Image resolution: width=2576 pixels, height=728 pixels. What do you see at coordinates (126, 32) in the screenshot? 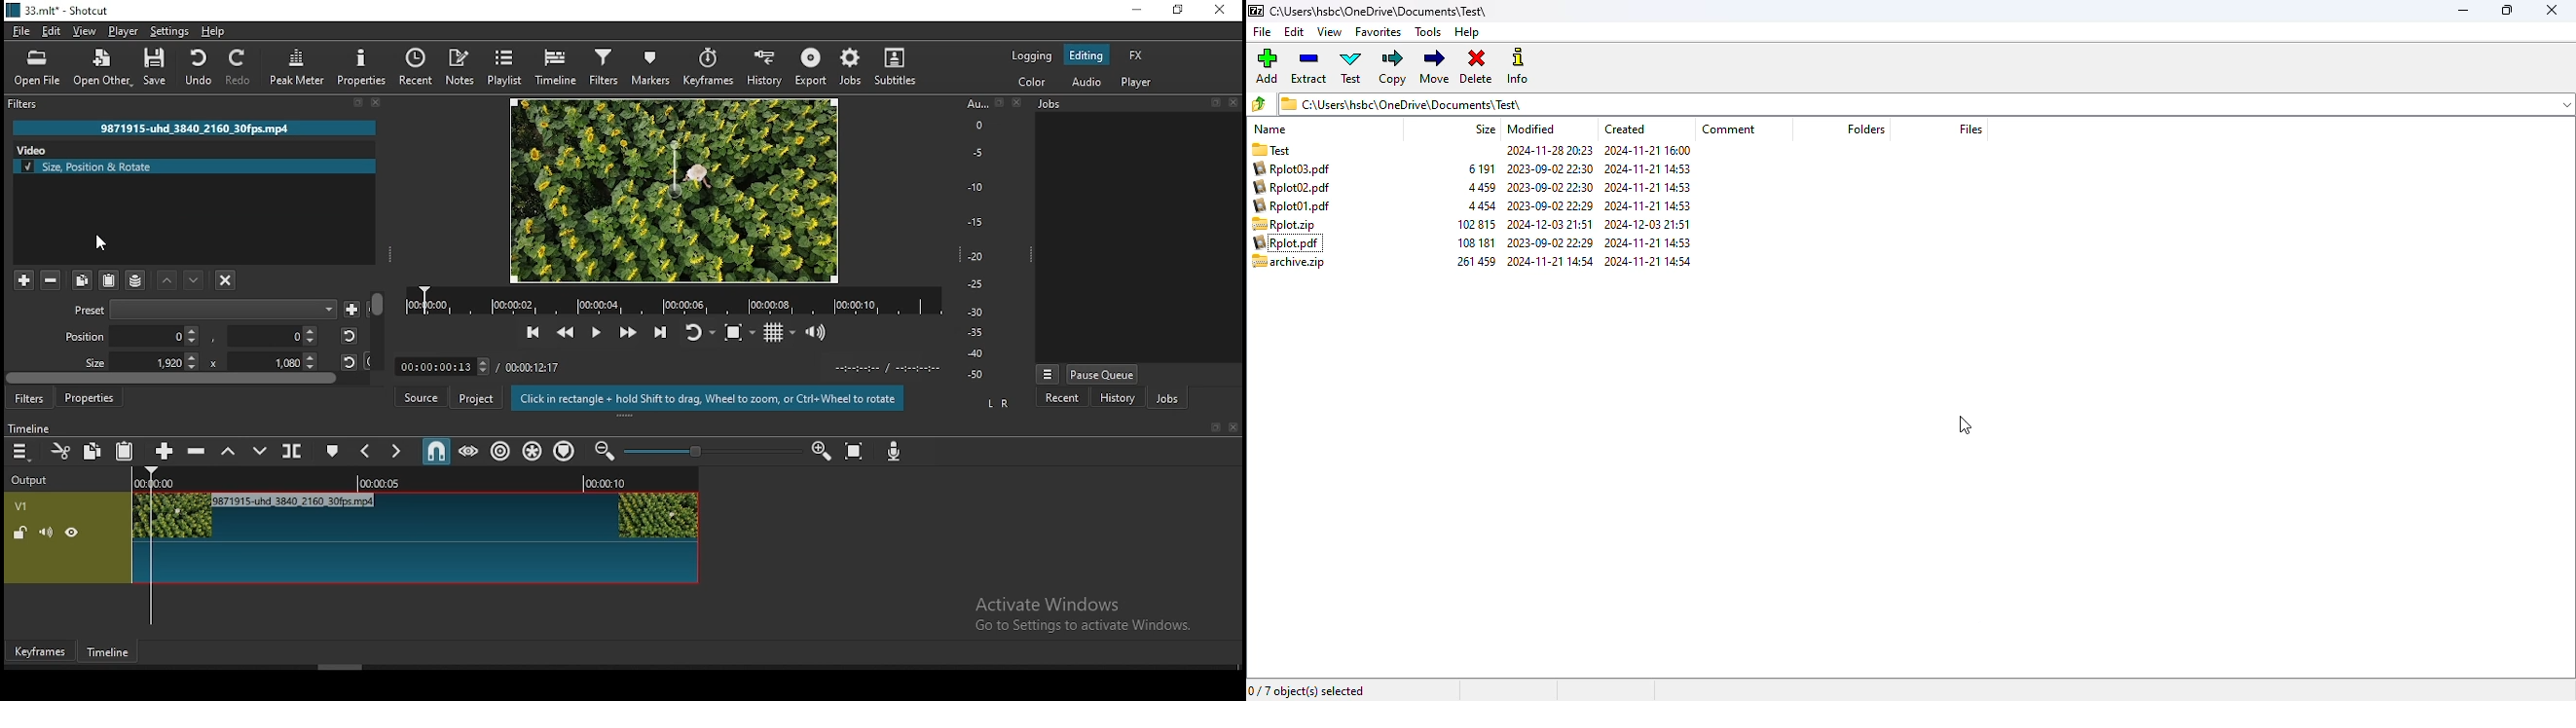
I see `player` at bounding box center [126, 32].